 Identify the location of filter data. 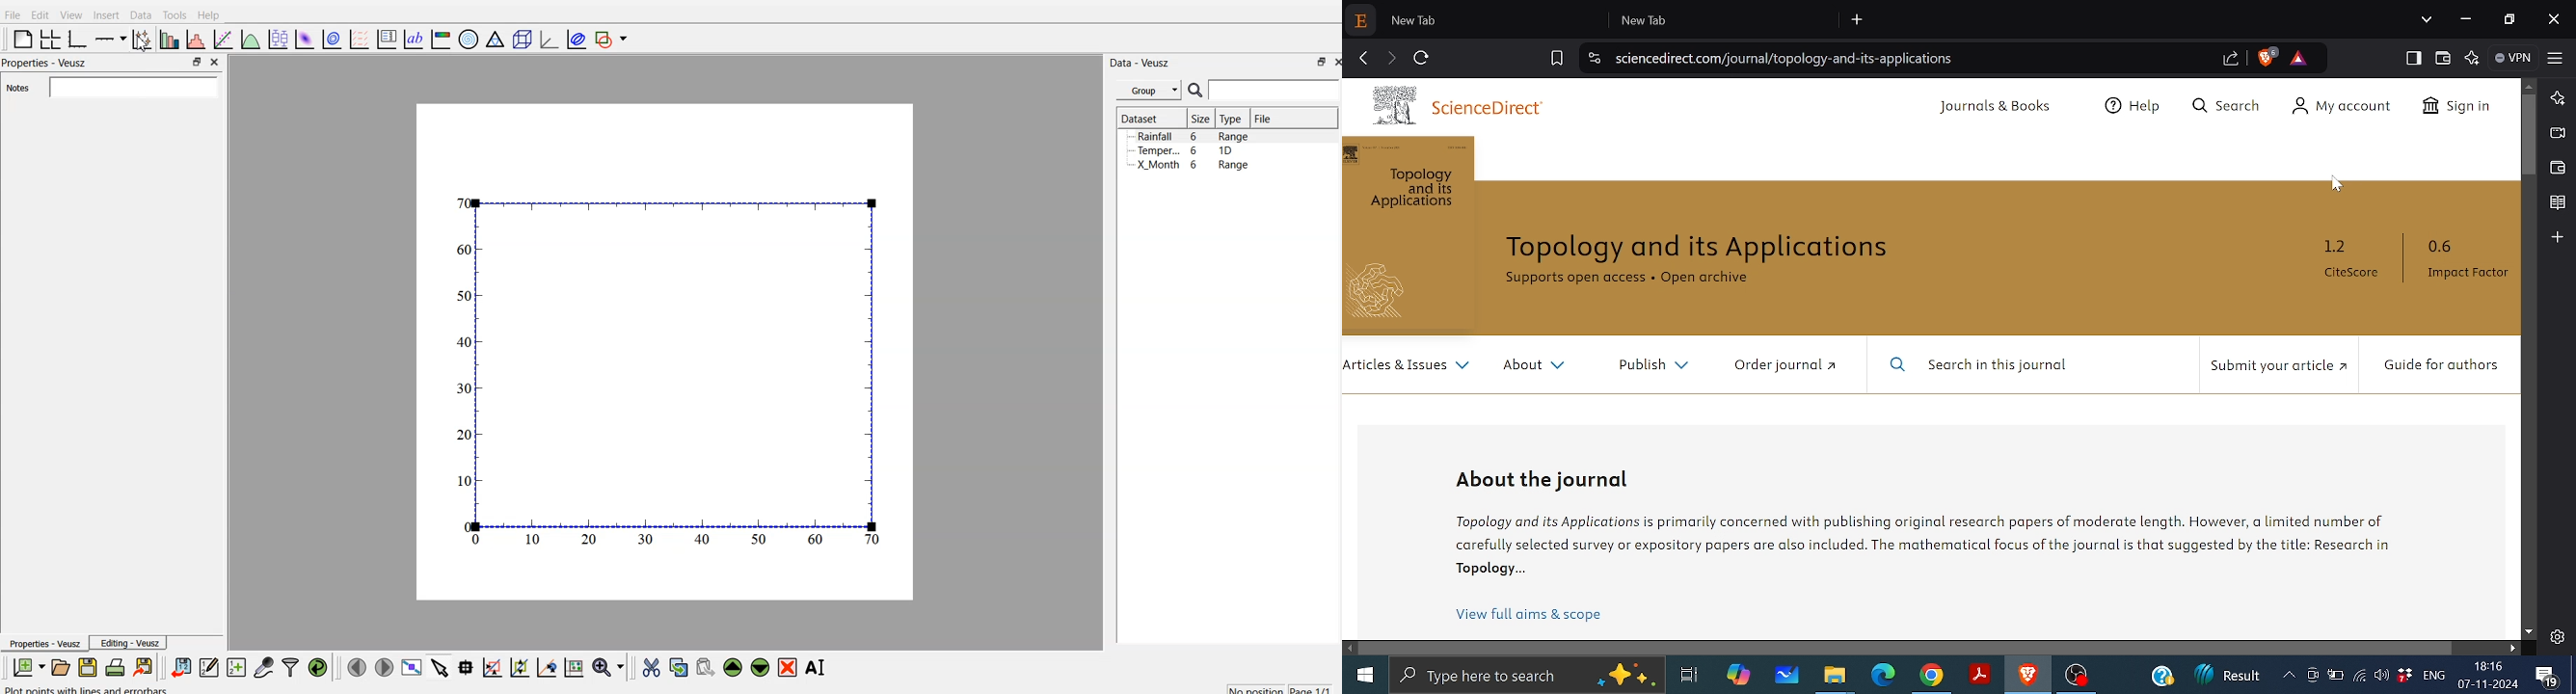
(290, 665).